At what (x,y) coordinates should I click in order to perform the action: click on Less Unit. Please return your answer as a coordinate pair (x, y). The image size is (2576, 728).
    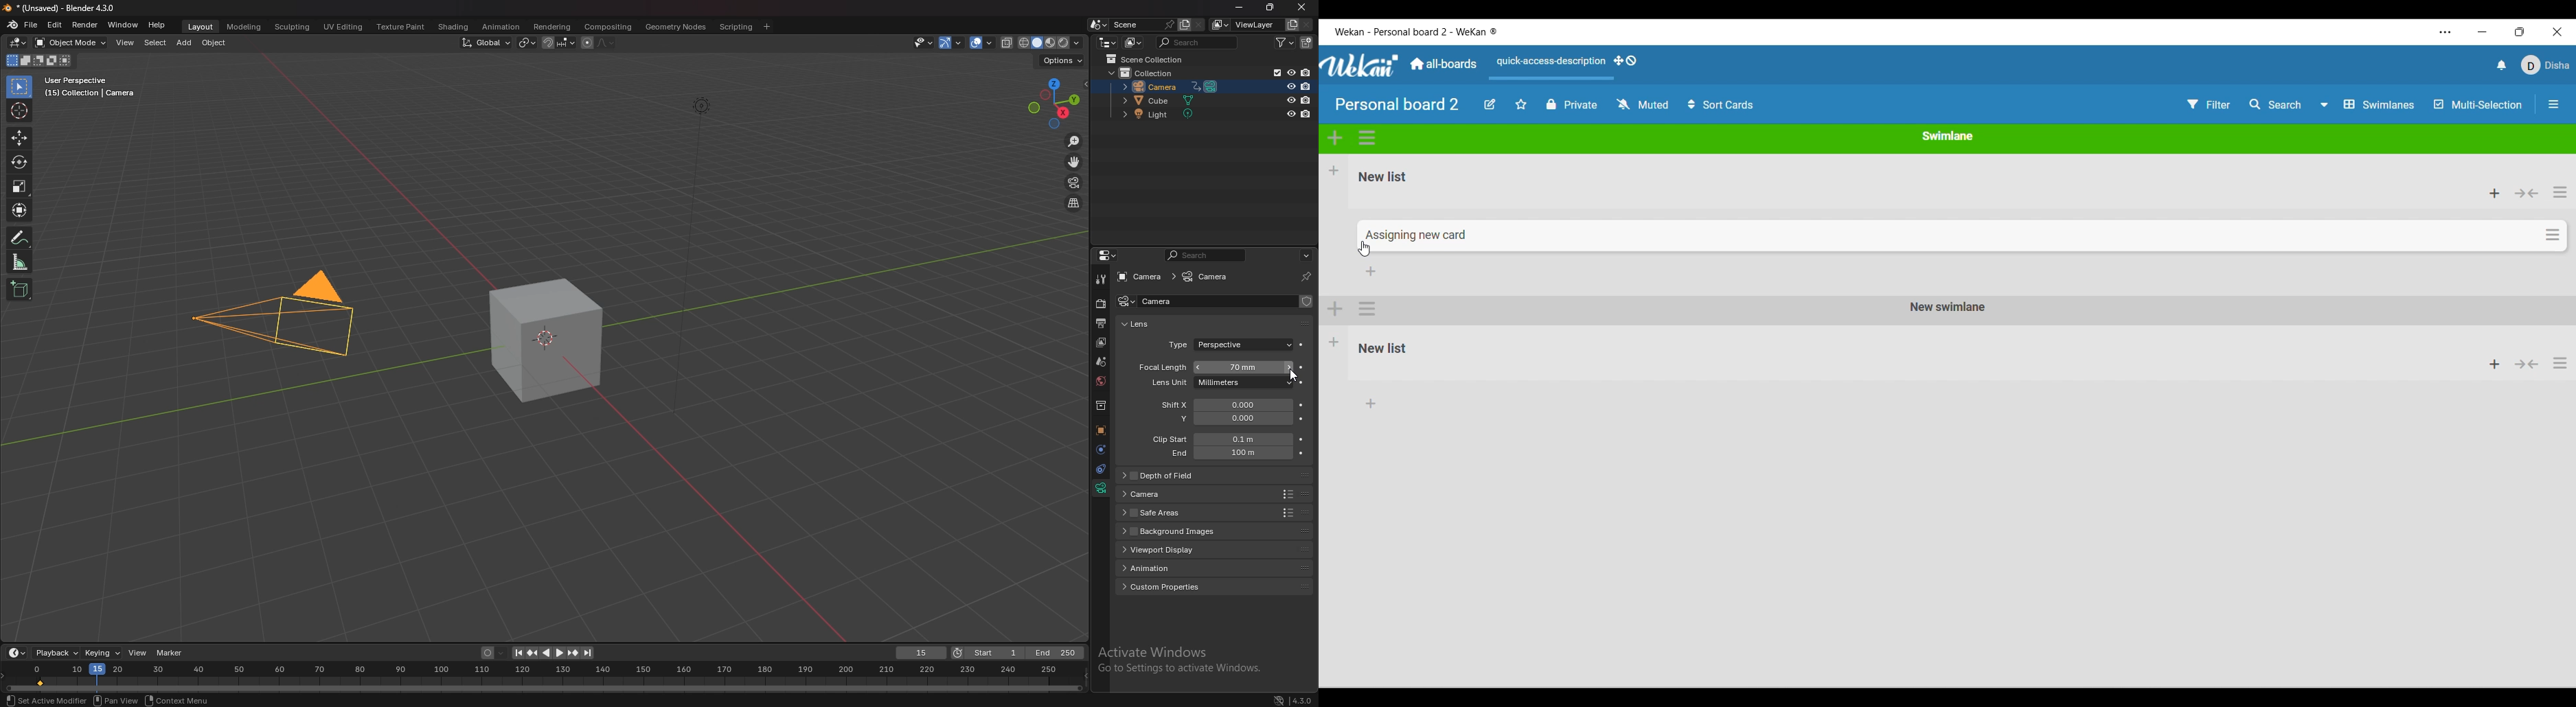
    Looking at the image, I should click on (1211, 384).